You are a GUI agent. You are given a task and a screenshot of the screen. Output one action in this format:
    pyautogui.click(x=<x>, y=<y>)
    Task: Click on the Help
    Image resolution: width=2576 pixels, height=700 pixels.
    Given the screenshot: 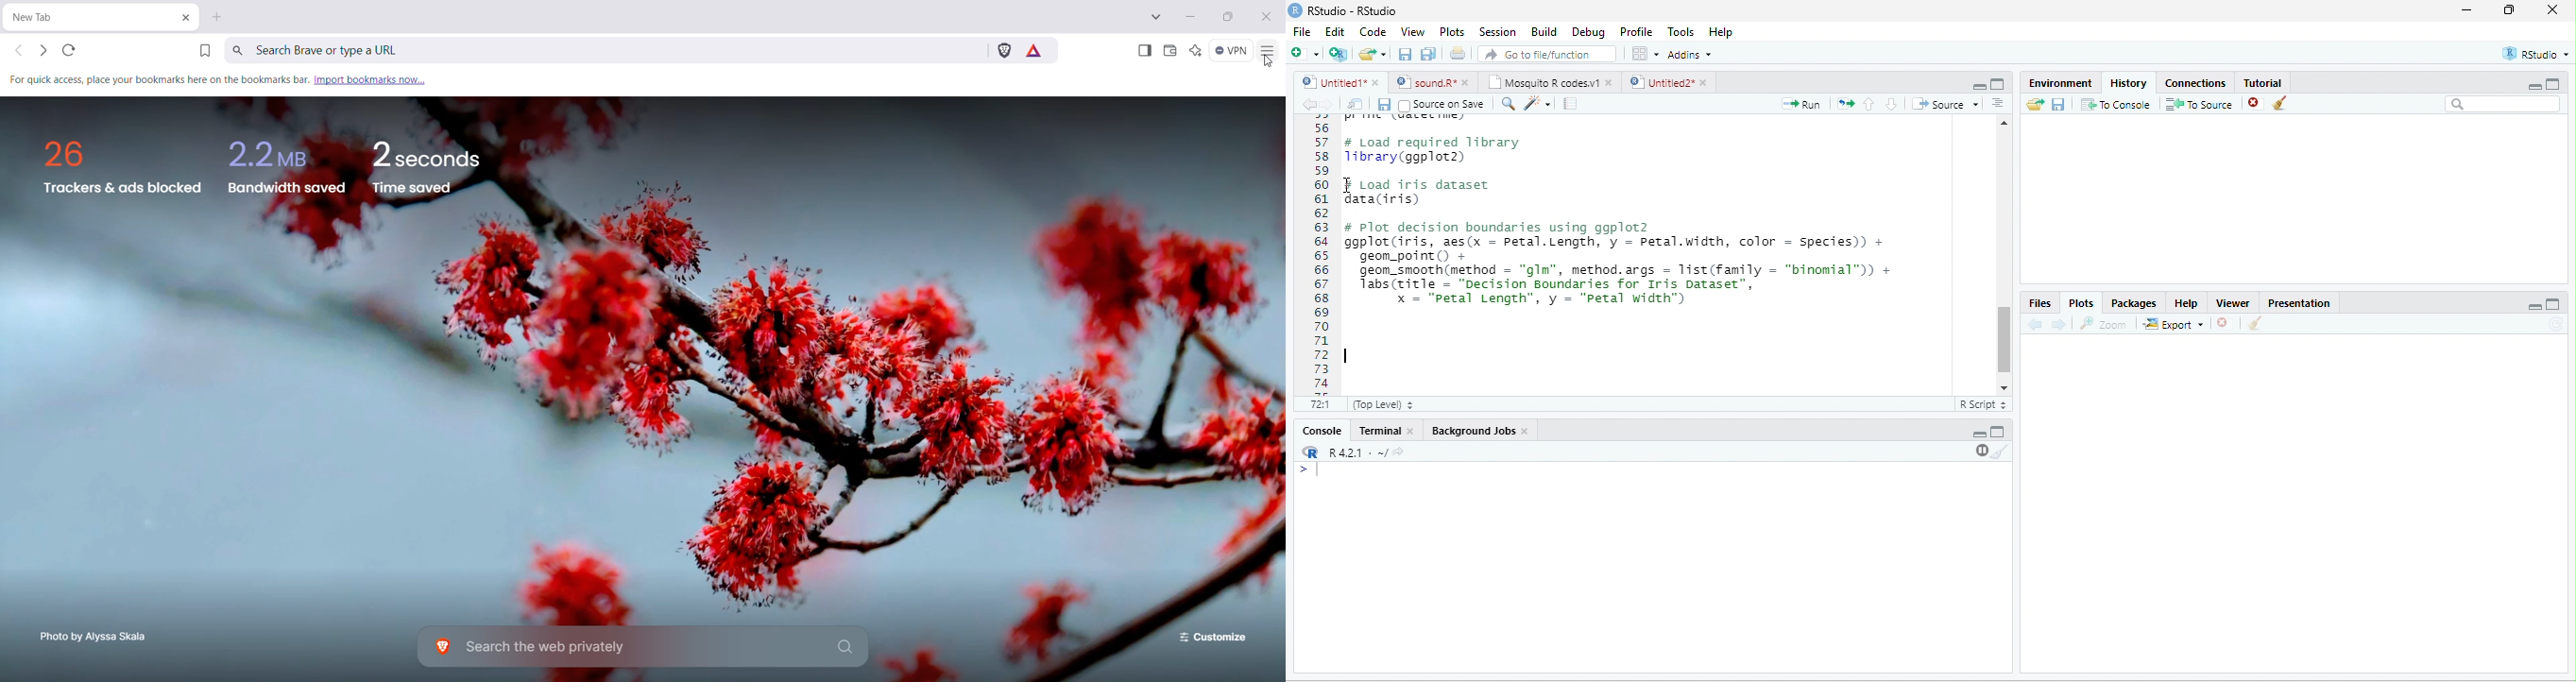 What is the action you would take?
    pyautogui.click(x=2187, y=303)
    